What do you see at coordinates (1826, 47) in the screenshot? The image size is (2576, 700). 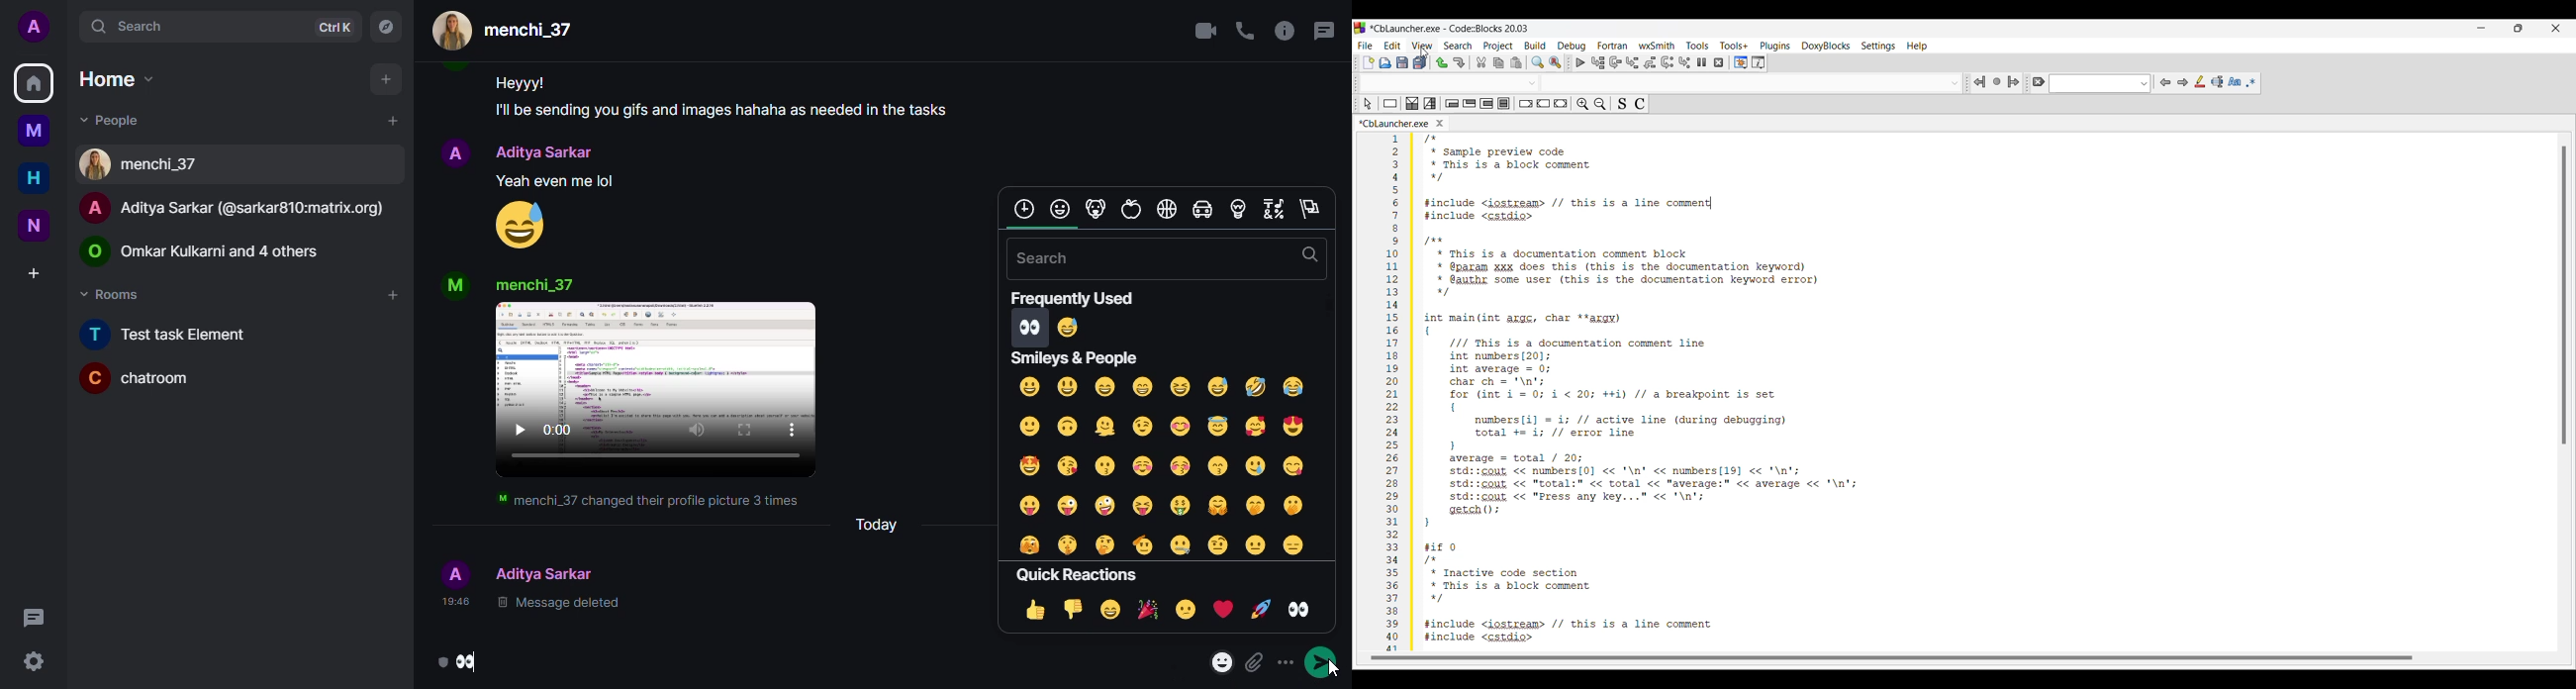 I see `DoxyBlocks menu` at bounding box center [1826, 47].